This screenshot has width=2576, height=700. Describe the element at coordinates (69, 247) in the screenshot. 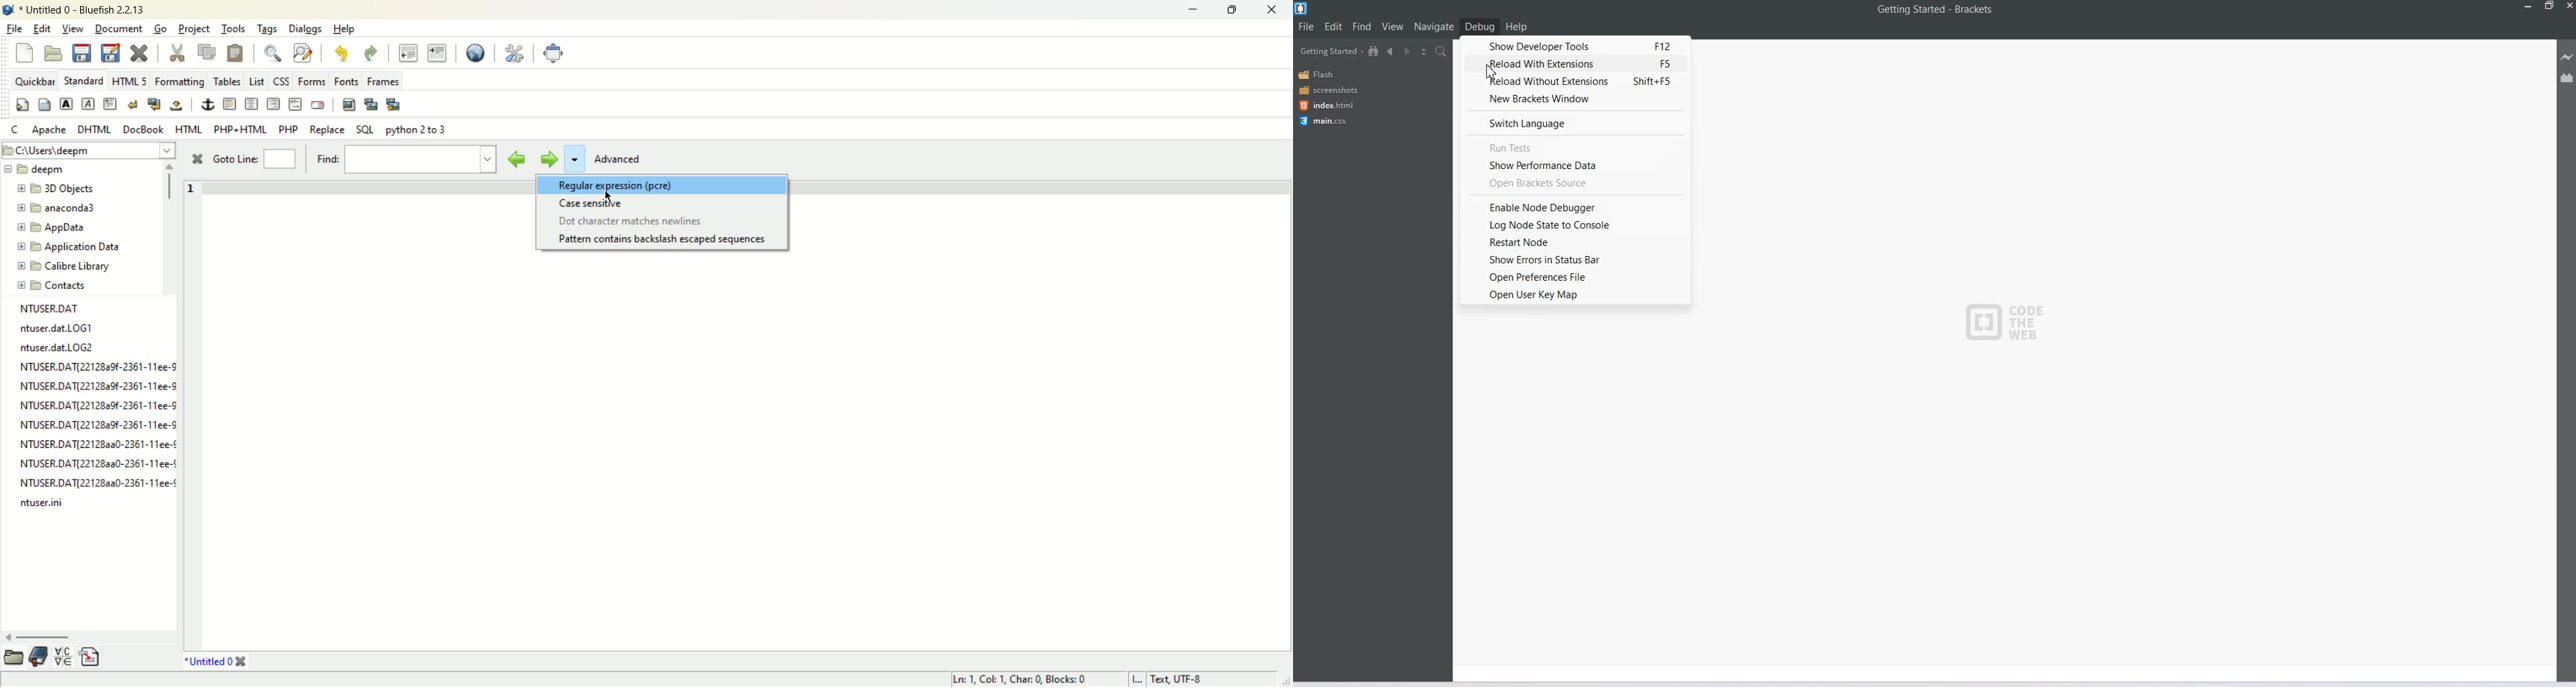

I see `application data` at that location.